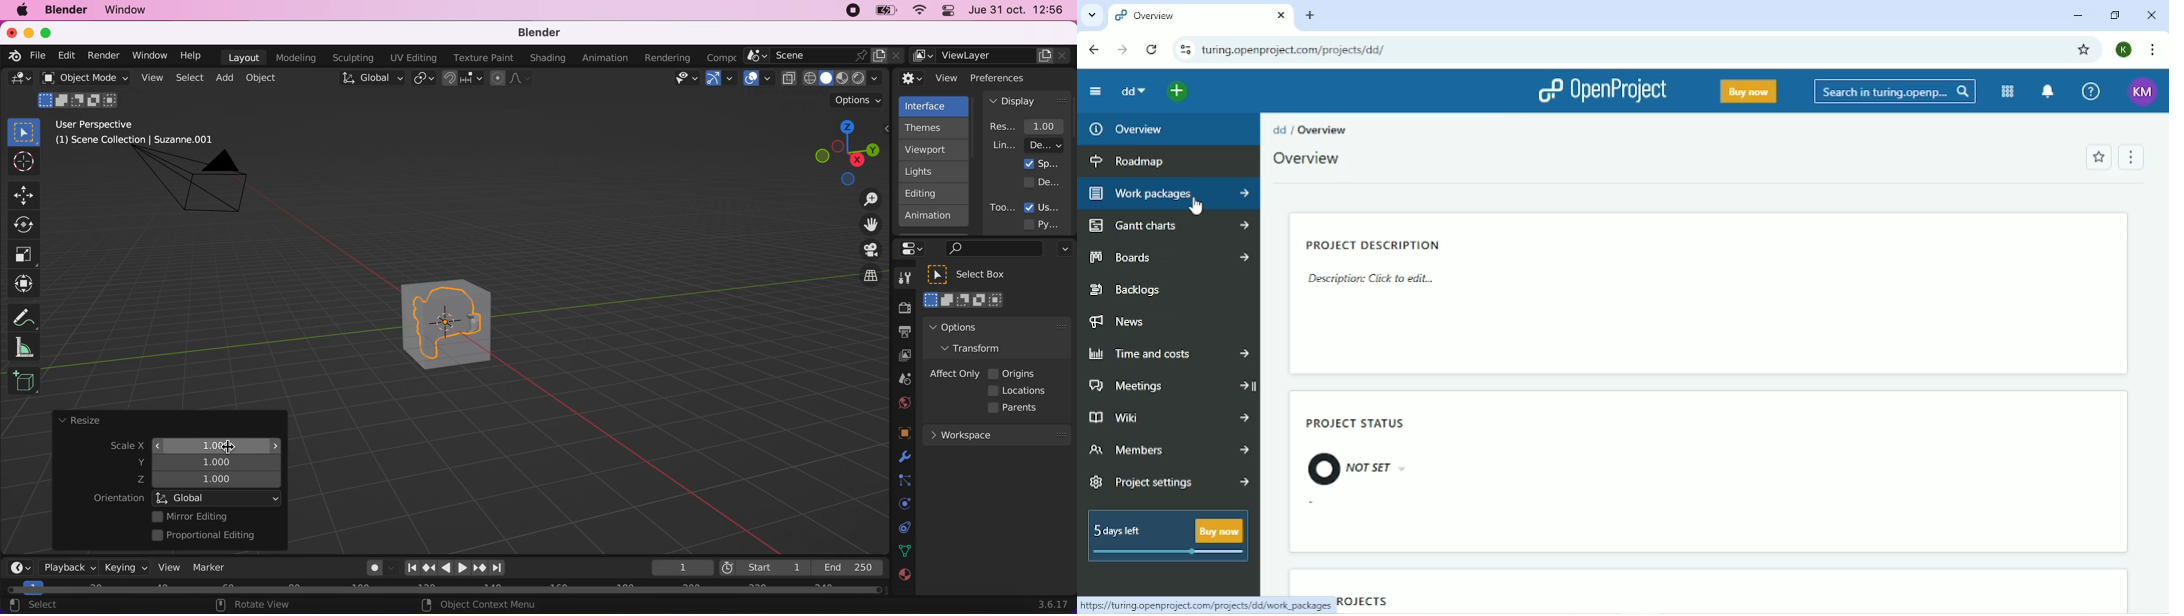 This screenshot has height=616, width=2184. What do you see at coordinates (1002, 207) in the screenshot?
I see `tooltips` at bounding box center [1002, 207].